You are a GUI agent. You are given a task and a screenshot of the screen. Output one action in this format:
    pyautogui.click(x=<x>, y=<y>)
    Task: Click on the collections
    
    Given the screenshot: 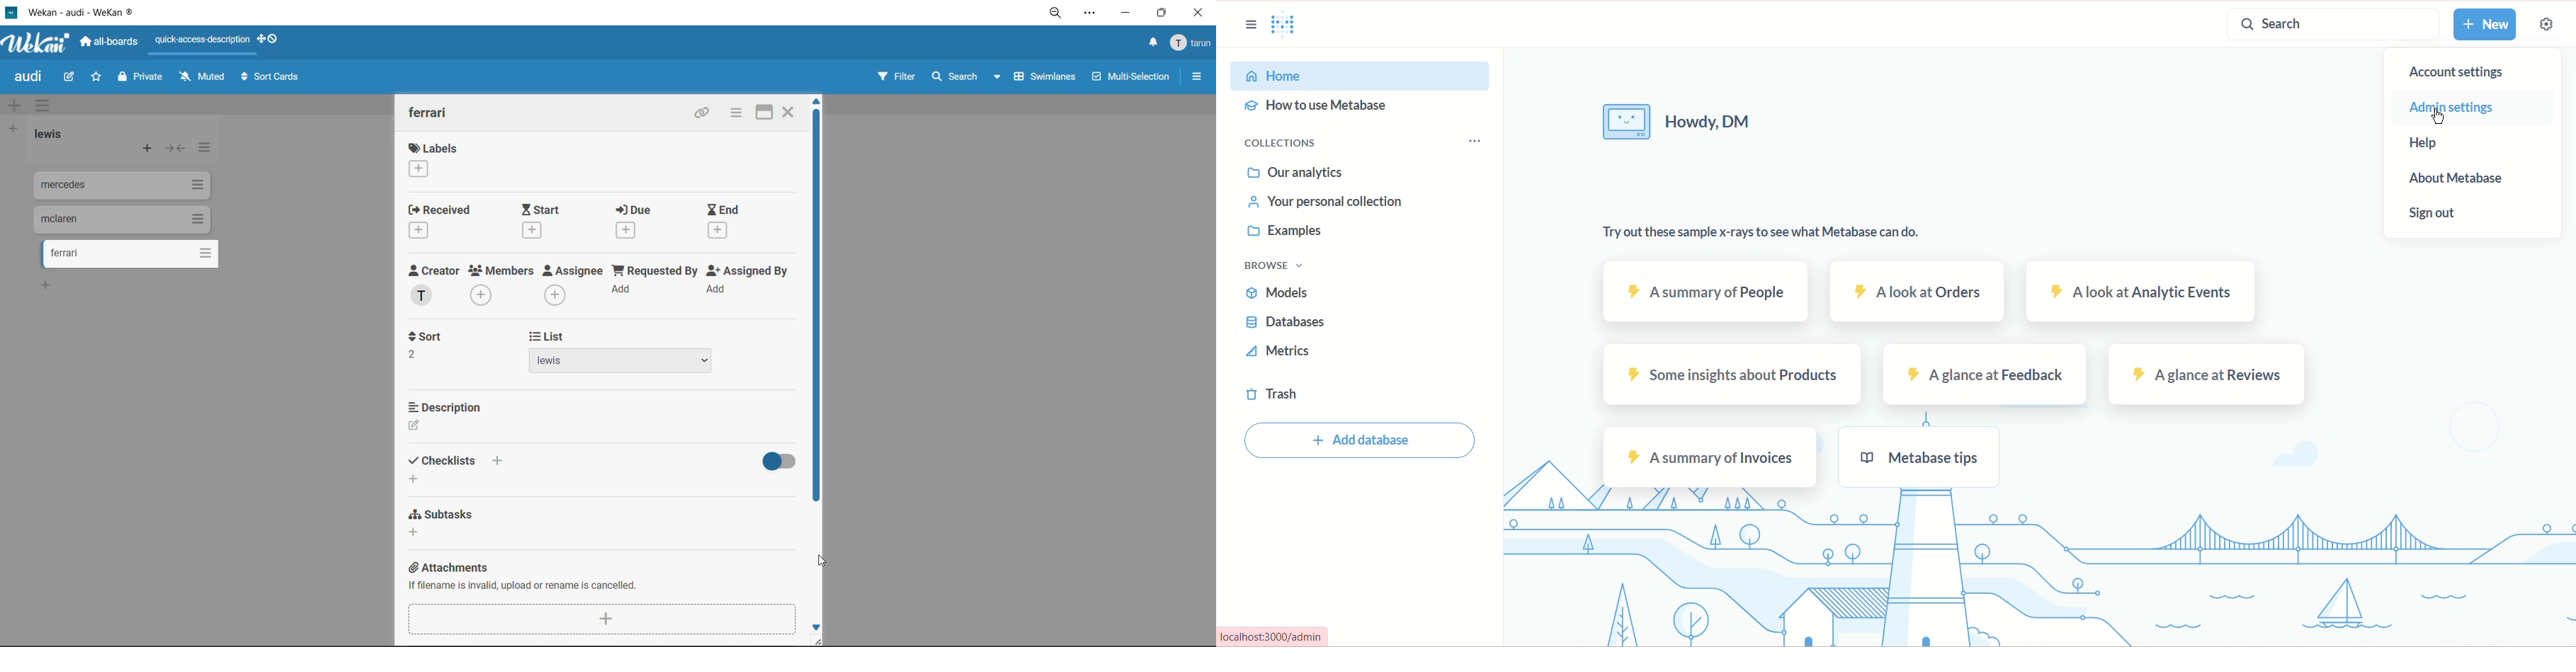 What is the action you would take?
    pyautogui.click(x=1286, y=146)
    